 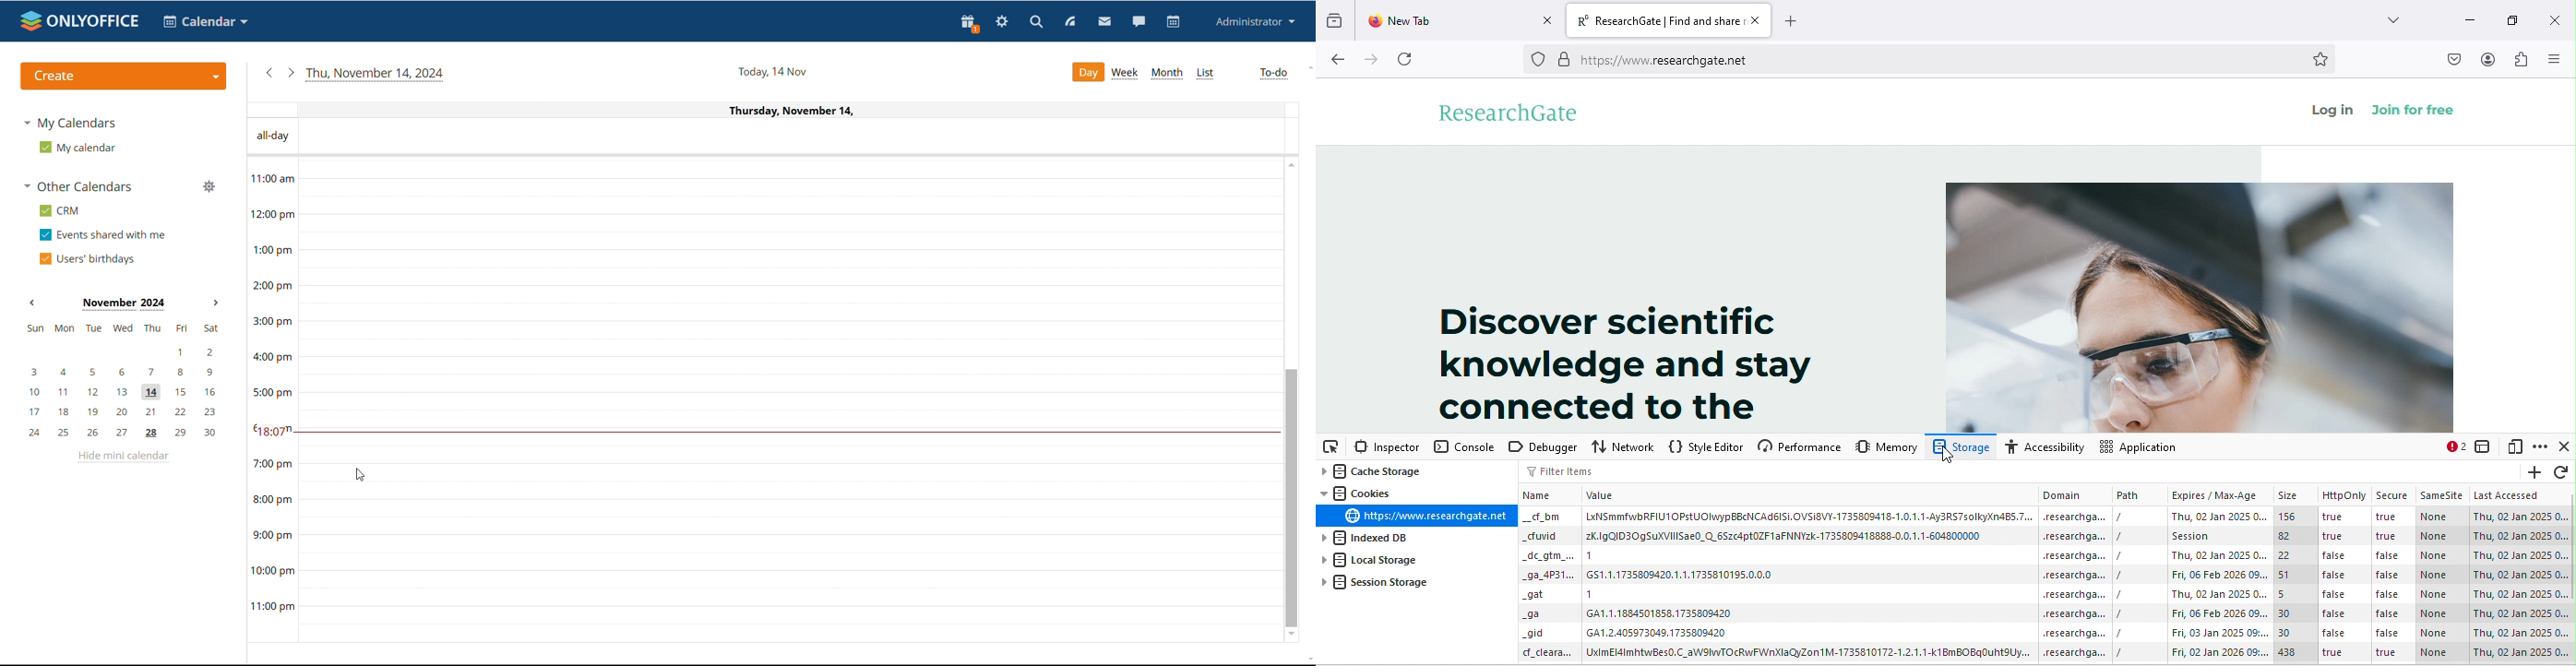 What do you see at coordinates (1172, 23) in the screenshot?
I see `calendar` at bounding box center [1172, 23].